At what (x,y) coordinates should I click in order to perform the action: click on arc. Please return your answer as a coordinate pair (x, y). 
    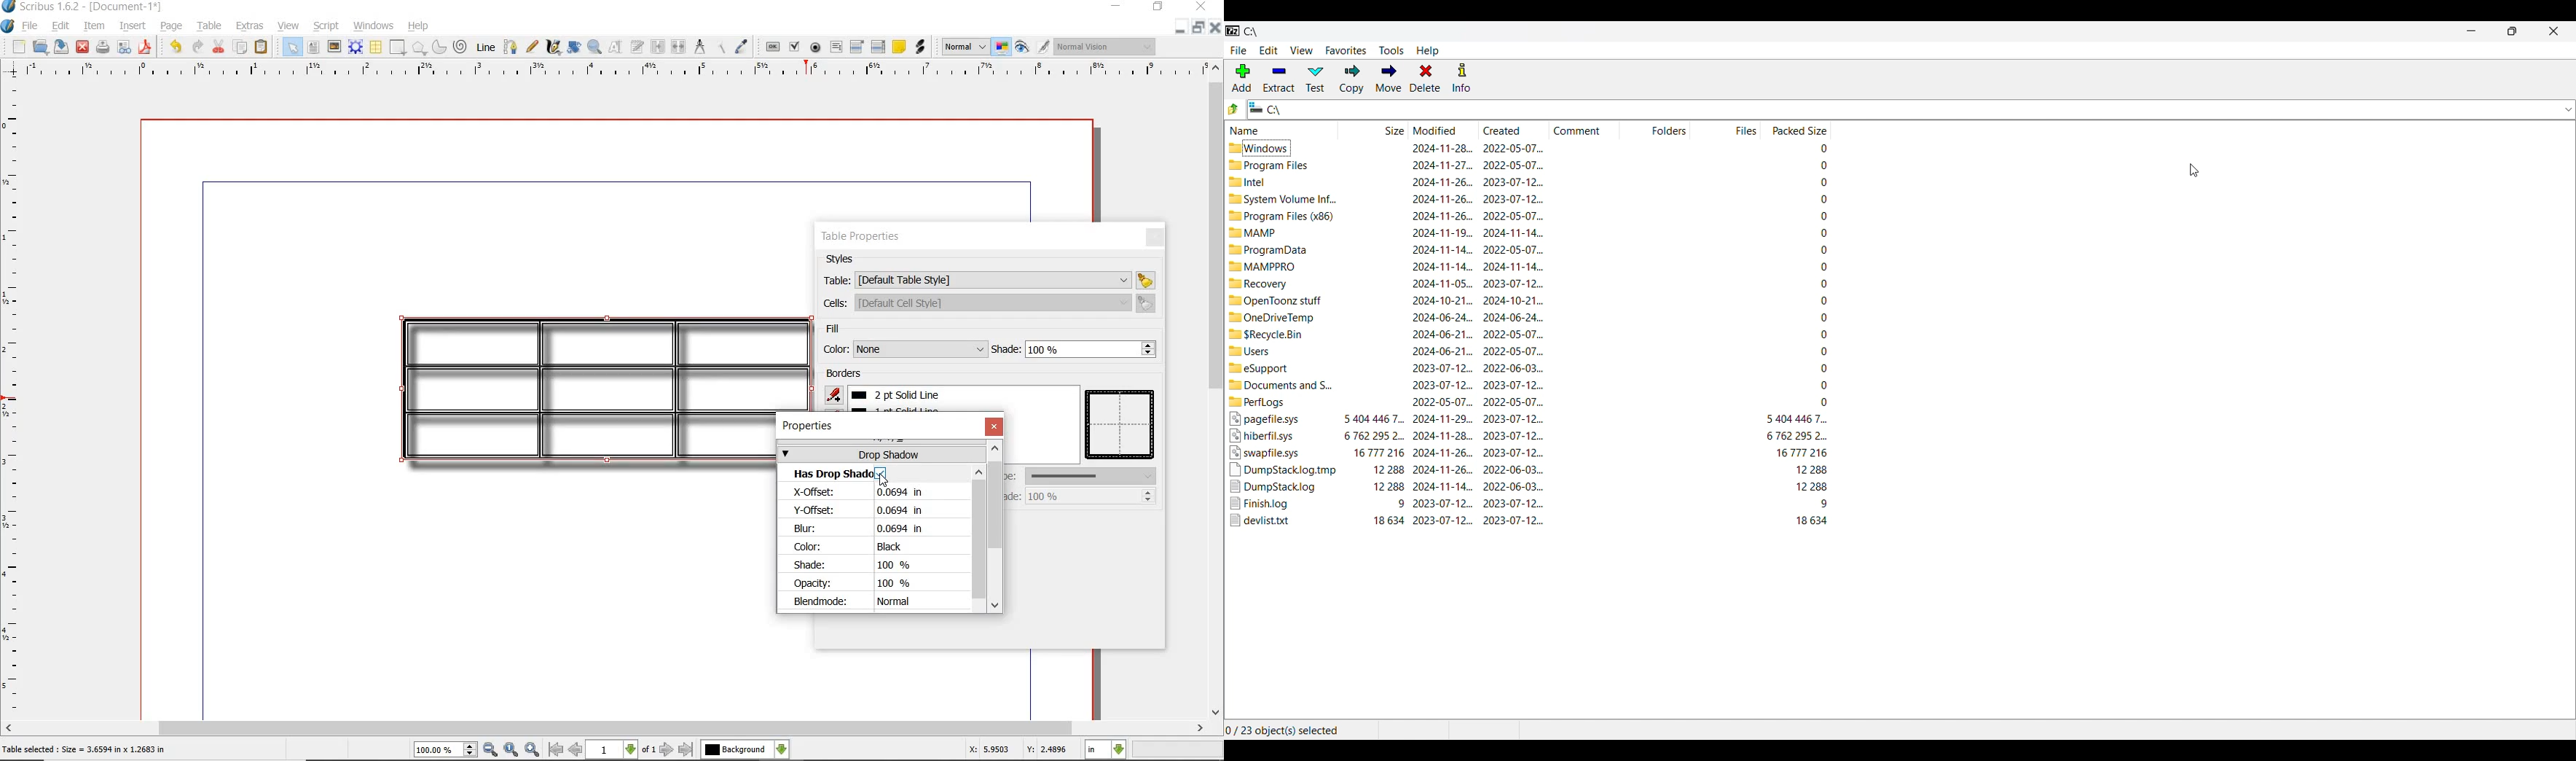
    Looking at the image, I should click on (440, 47).